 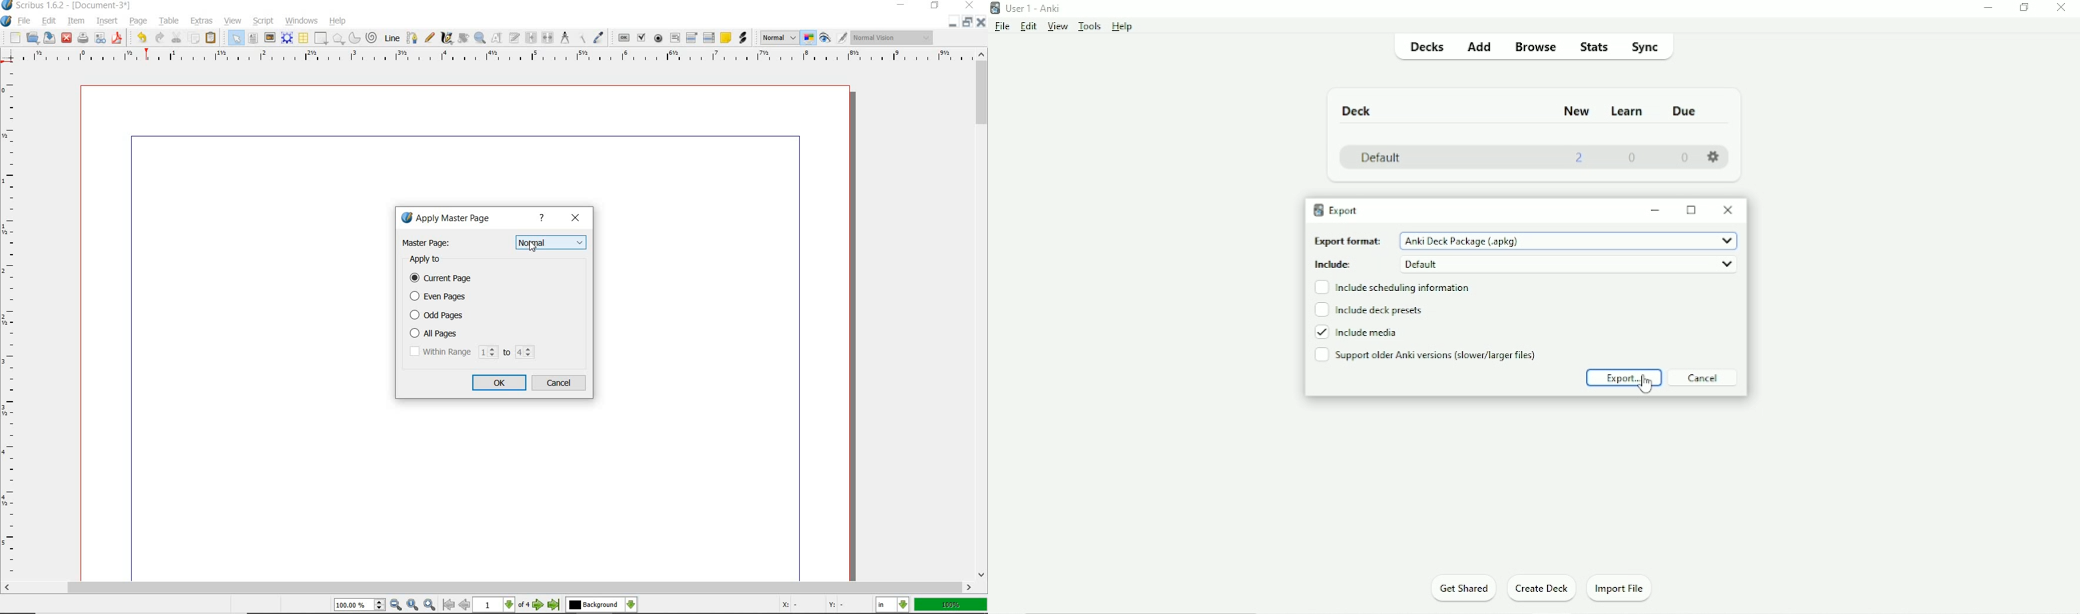 I want to click on ok, so click(x=499, y=382).